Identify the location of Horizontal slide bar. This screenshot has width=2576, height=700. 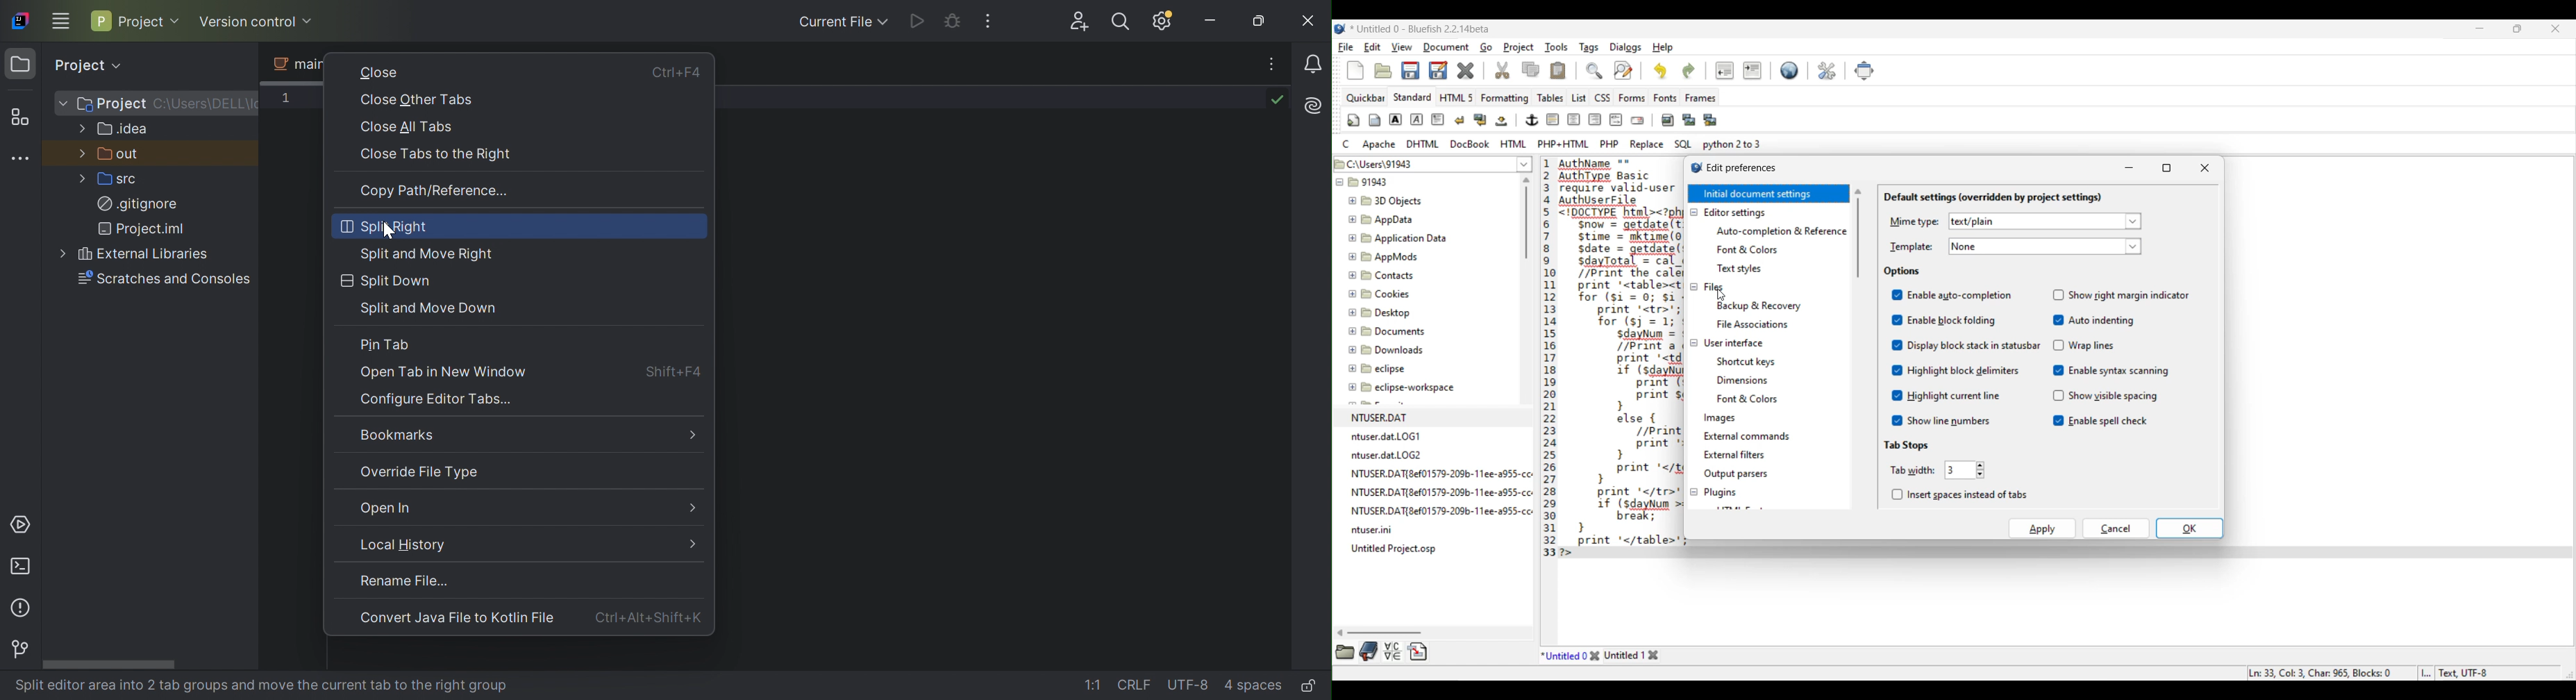
(1378, 633).